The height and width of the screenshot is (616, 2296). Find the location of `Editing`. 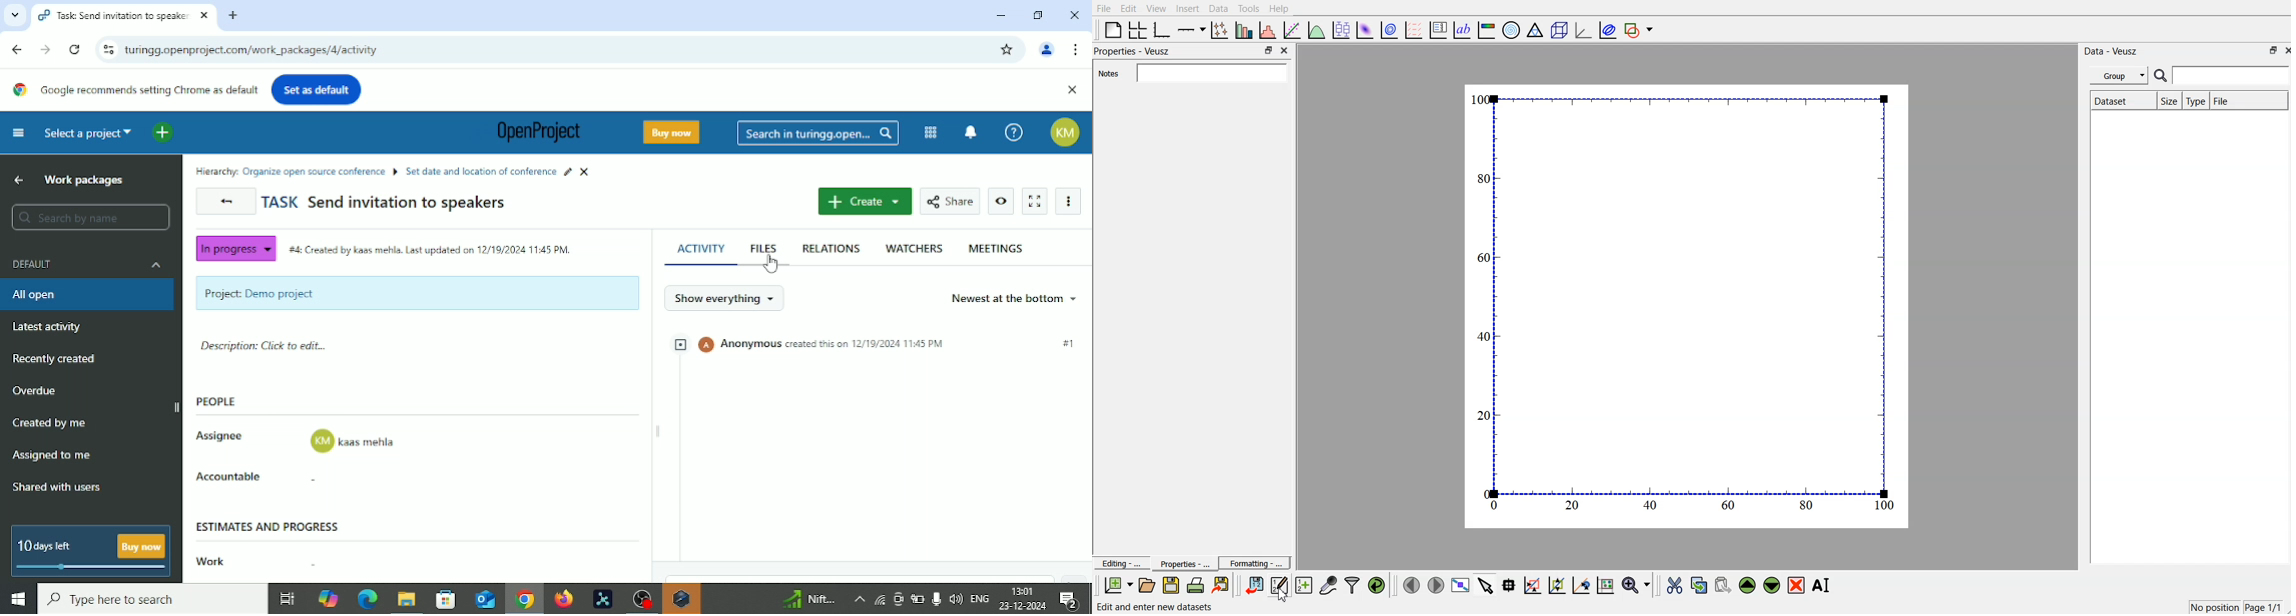

Editing is located at coordinates (1120, 562).